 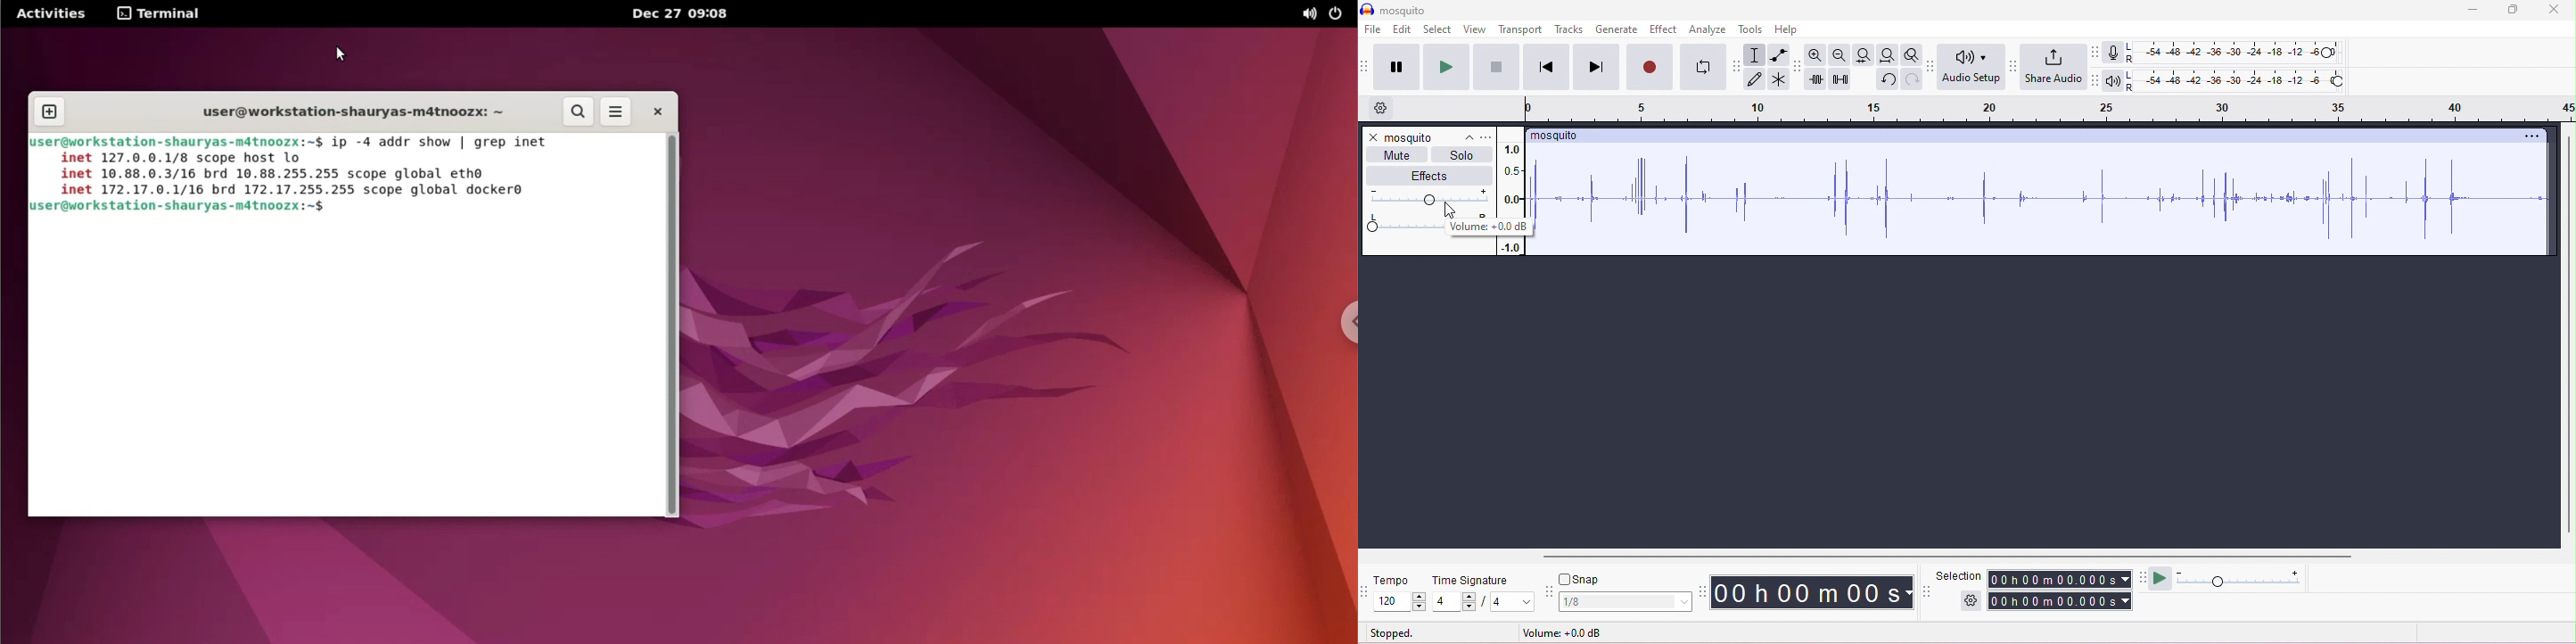 I want to click on pan, so click(x=1401, y=224).